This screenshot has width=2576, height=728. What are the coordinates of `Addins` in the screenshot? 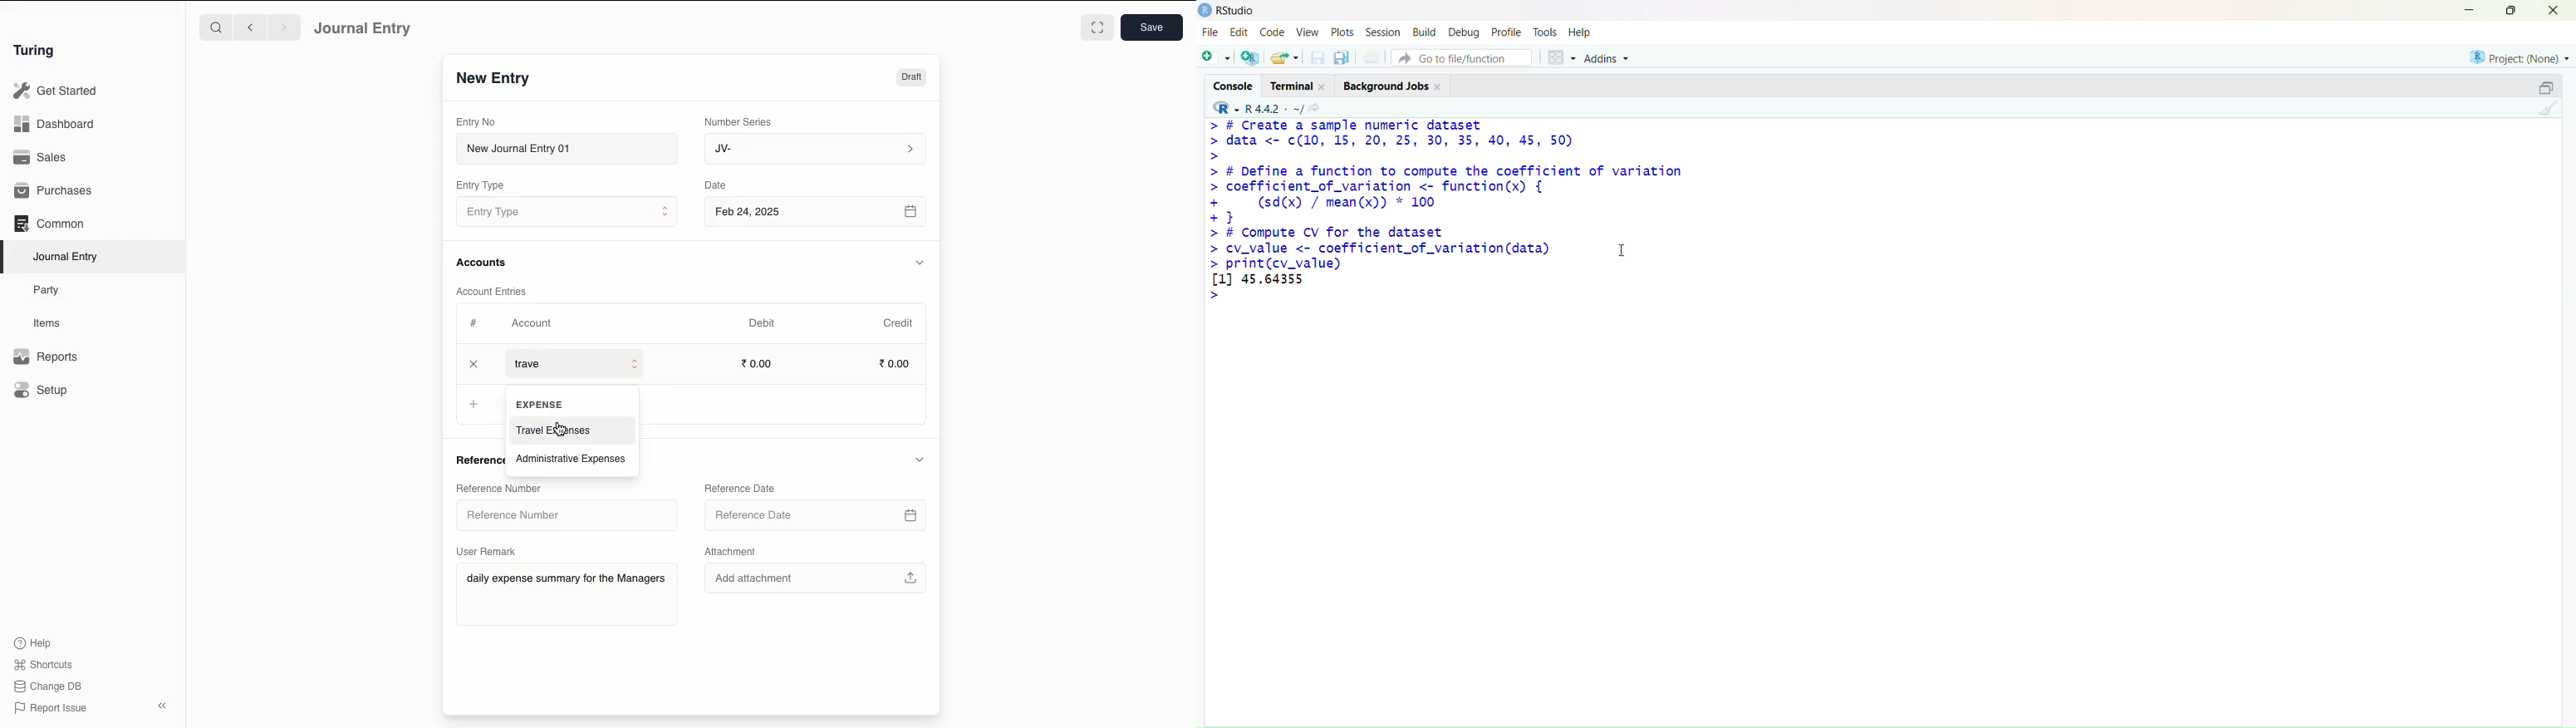 It's located at (1608, 59).